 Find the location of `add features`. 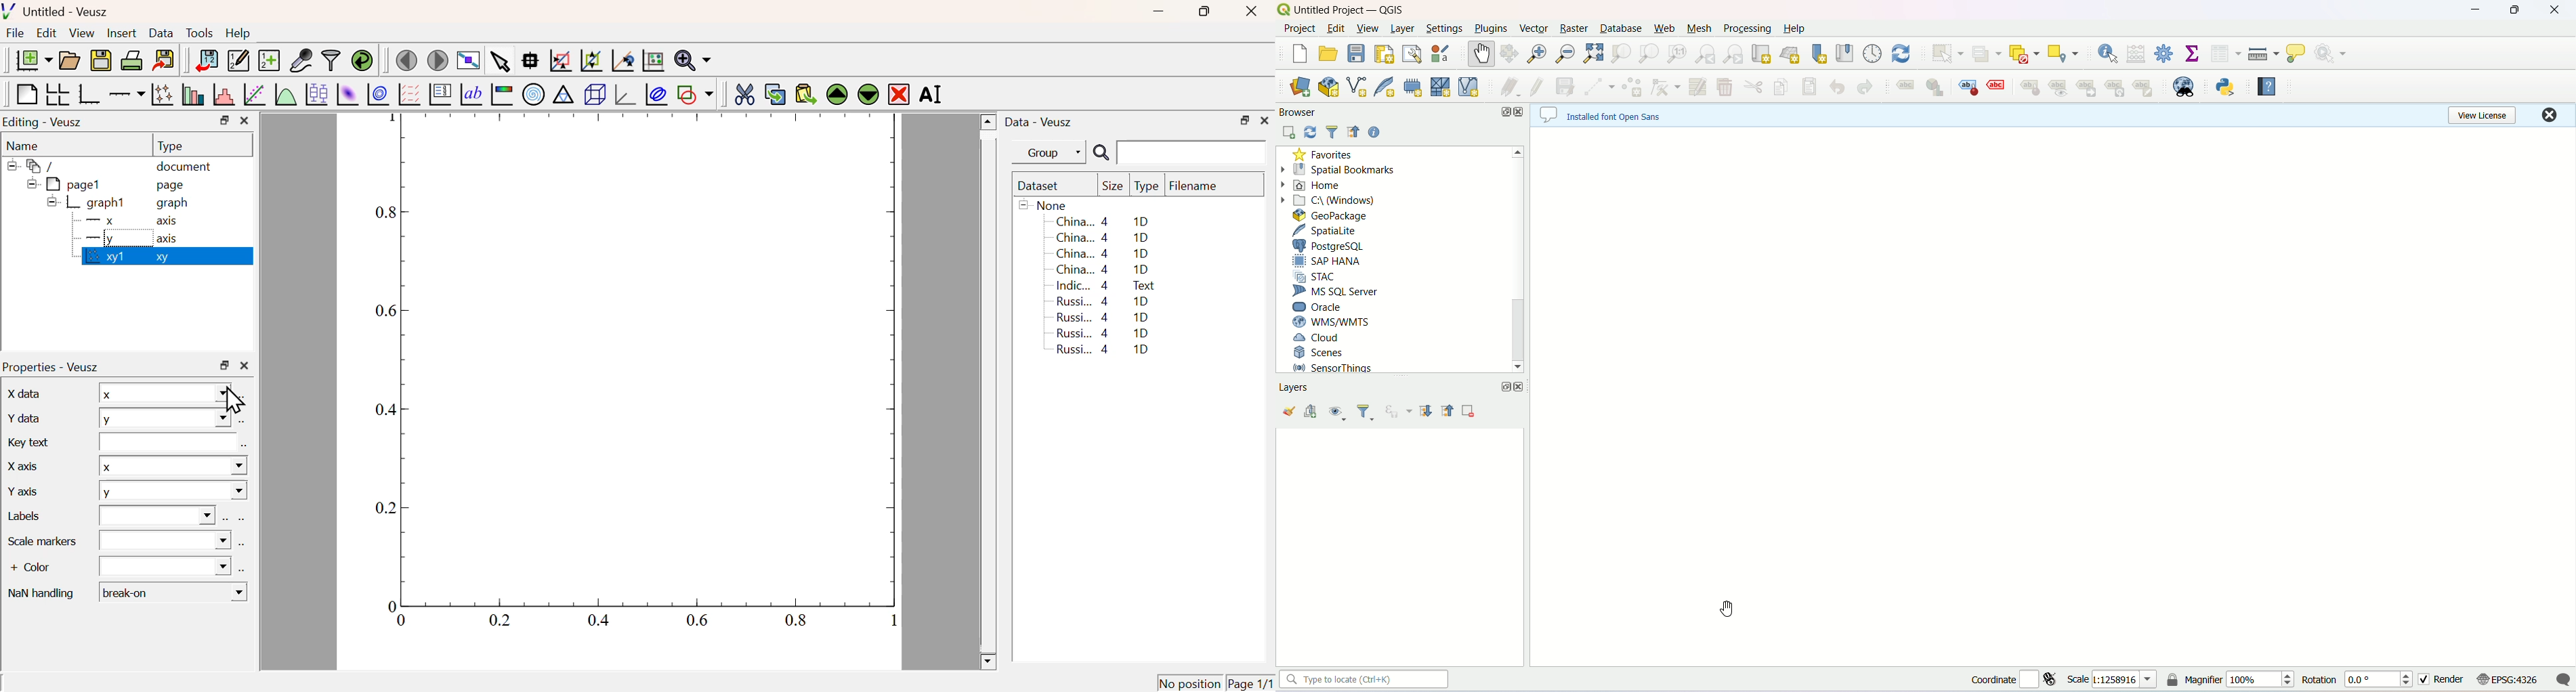

add features is located at coordinates (1628, 89).